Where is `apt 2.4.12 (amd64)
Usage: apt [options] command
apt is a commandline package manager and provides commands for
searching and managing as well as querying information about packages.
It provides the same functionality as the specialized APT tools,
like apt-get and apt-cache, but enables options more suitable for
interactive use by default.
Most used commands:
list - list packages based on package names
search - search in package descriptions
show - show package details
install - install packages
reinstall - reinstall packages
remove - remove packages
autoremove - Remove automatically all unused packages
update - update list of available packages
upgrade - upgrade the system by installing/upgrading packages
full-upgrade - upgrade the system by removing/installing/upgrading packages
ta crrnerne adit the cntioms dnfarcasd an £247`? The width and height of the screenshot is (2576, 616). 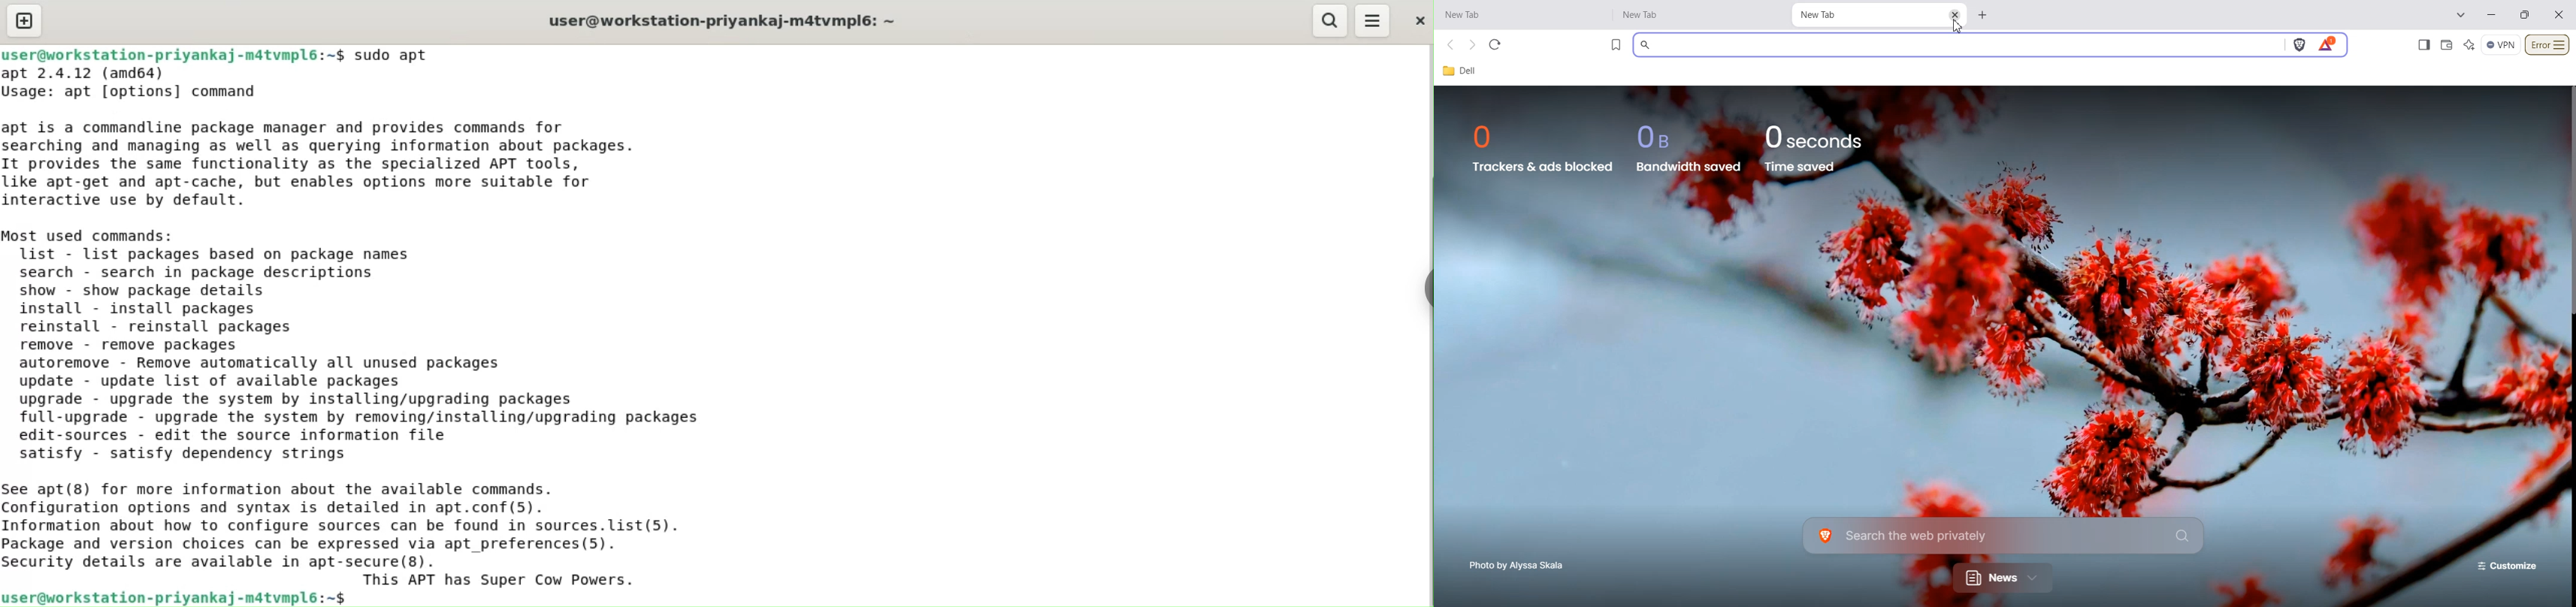 apt 2.4.12 (amd64)
Usage: apt [options] command
apt is a commandline package manager and provides commands for
searching and managing as well as querying information about packages.
It provides the same functionality as the specialized APT tools,
like apt-get and apt-cache, but enables options more suitable for
interactive use by default.
Most used commands:
list - list packages based on package names
search - search in package descriptions
show - show package details
install - install packages
reinstall - reinstall packages
remove - remove packages
autoremove - Remove automatically all unused packages
update - update list of available packages
upgrade - upgrade the system by installing/upgrading packages
full-upgrade - upgrade the system by removing/installing/upgrading packages
ta crrnerne adit the cntioms dnfarcasd an £247 is located at coordinates (415, 253).